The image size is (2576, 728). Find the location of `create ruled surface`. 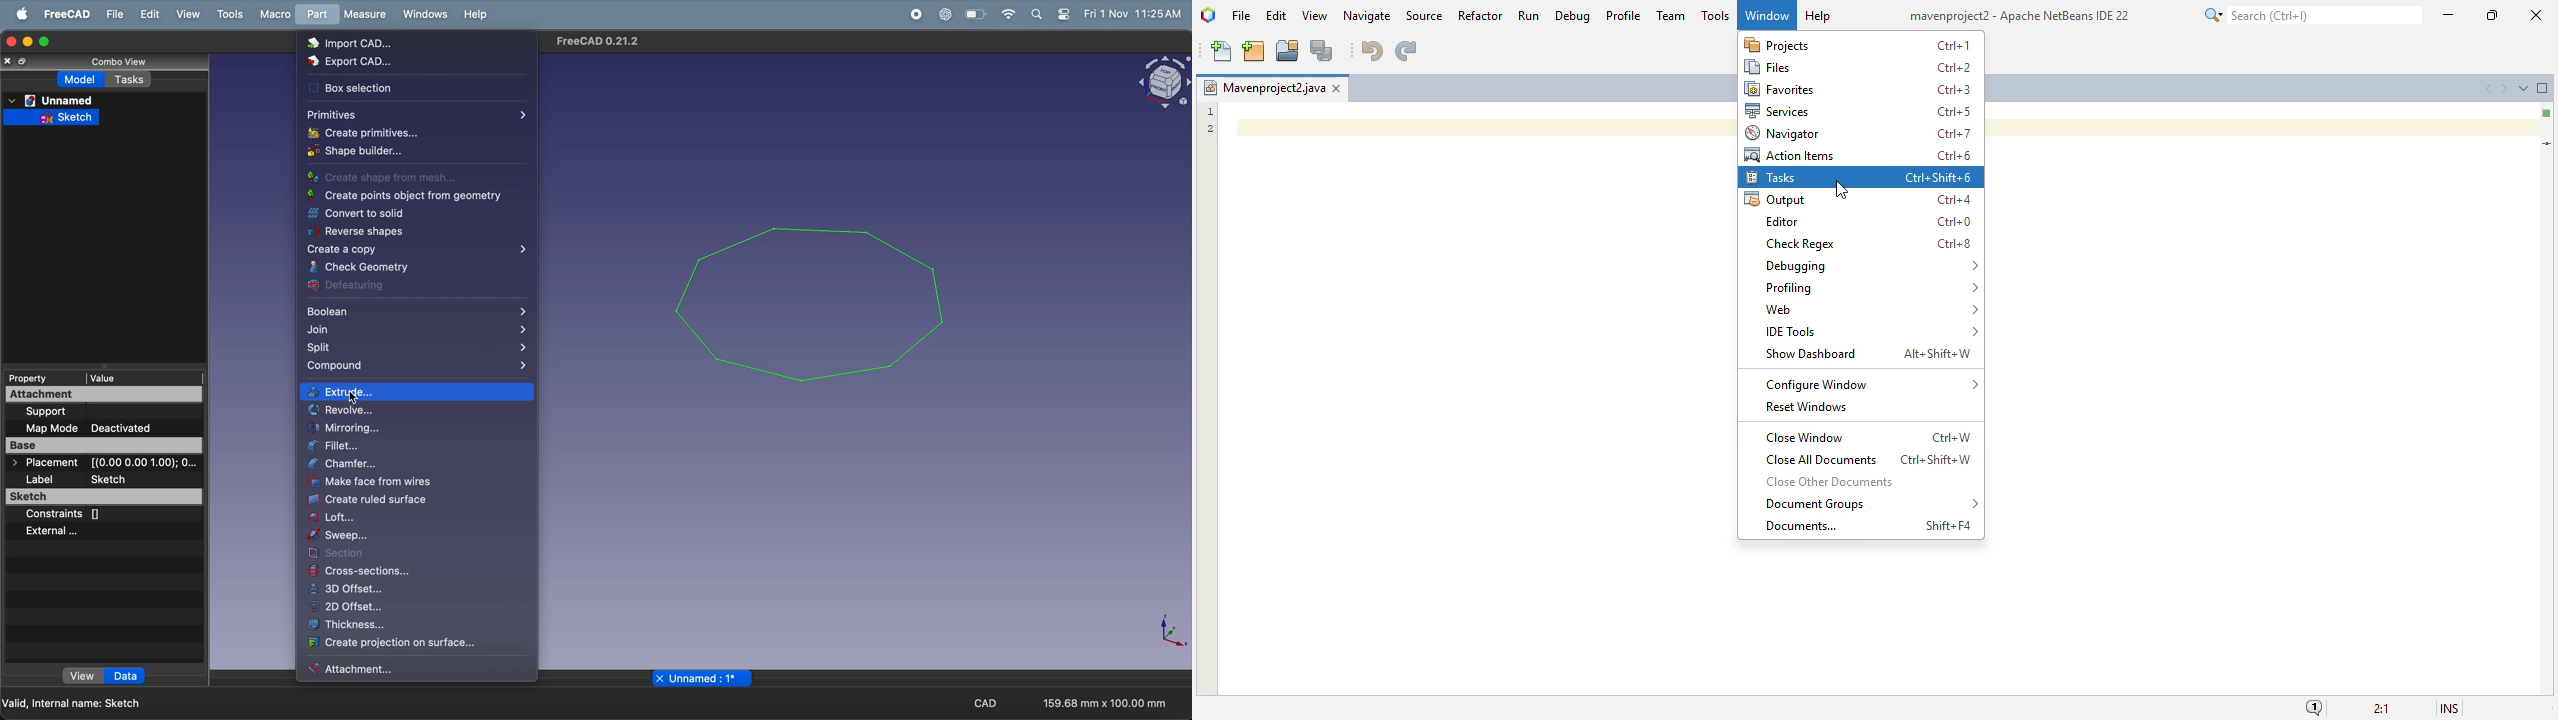

create ruled surface is located at coordinates (382, 501).